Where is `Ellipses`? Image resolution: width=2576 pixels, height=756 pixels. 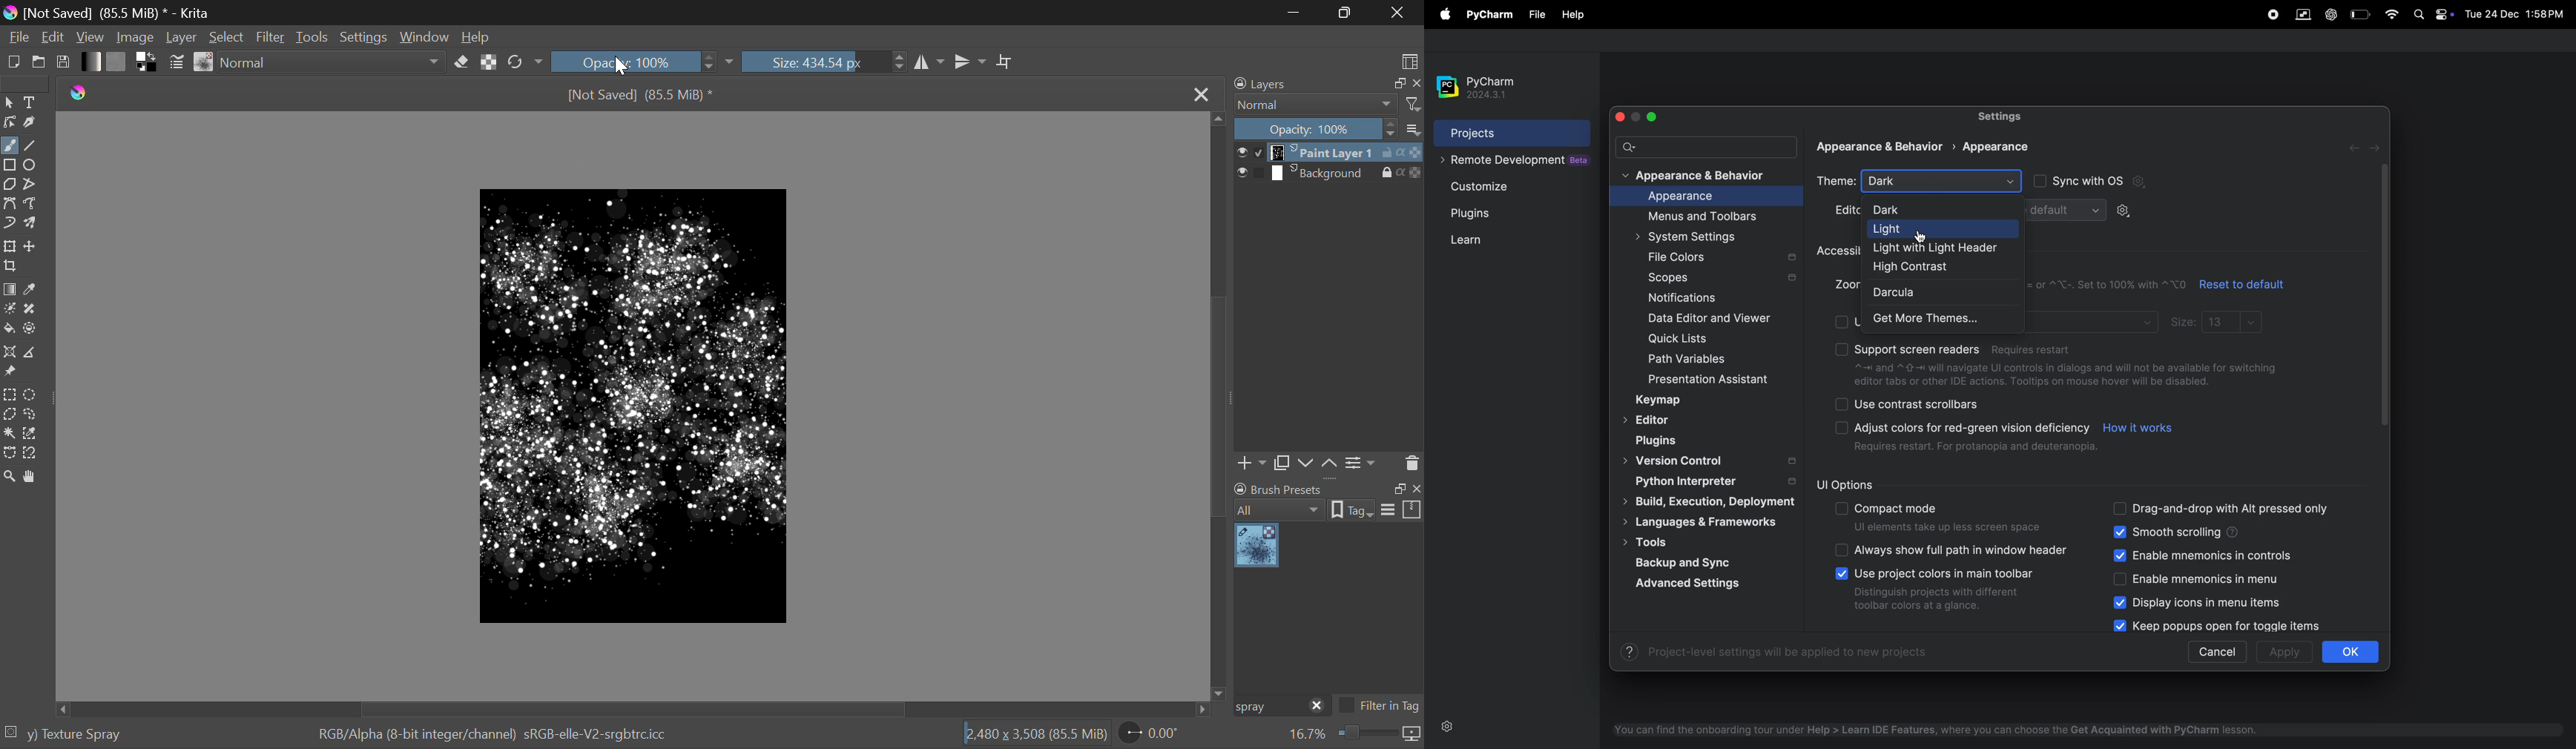 Ellipses is located at coordinates (32, 166).